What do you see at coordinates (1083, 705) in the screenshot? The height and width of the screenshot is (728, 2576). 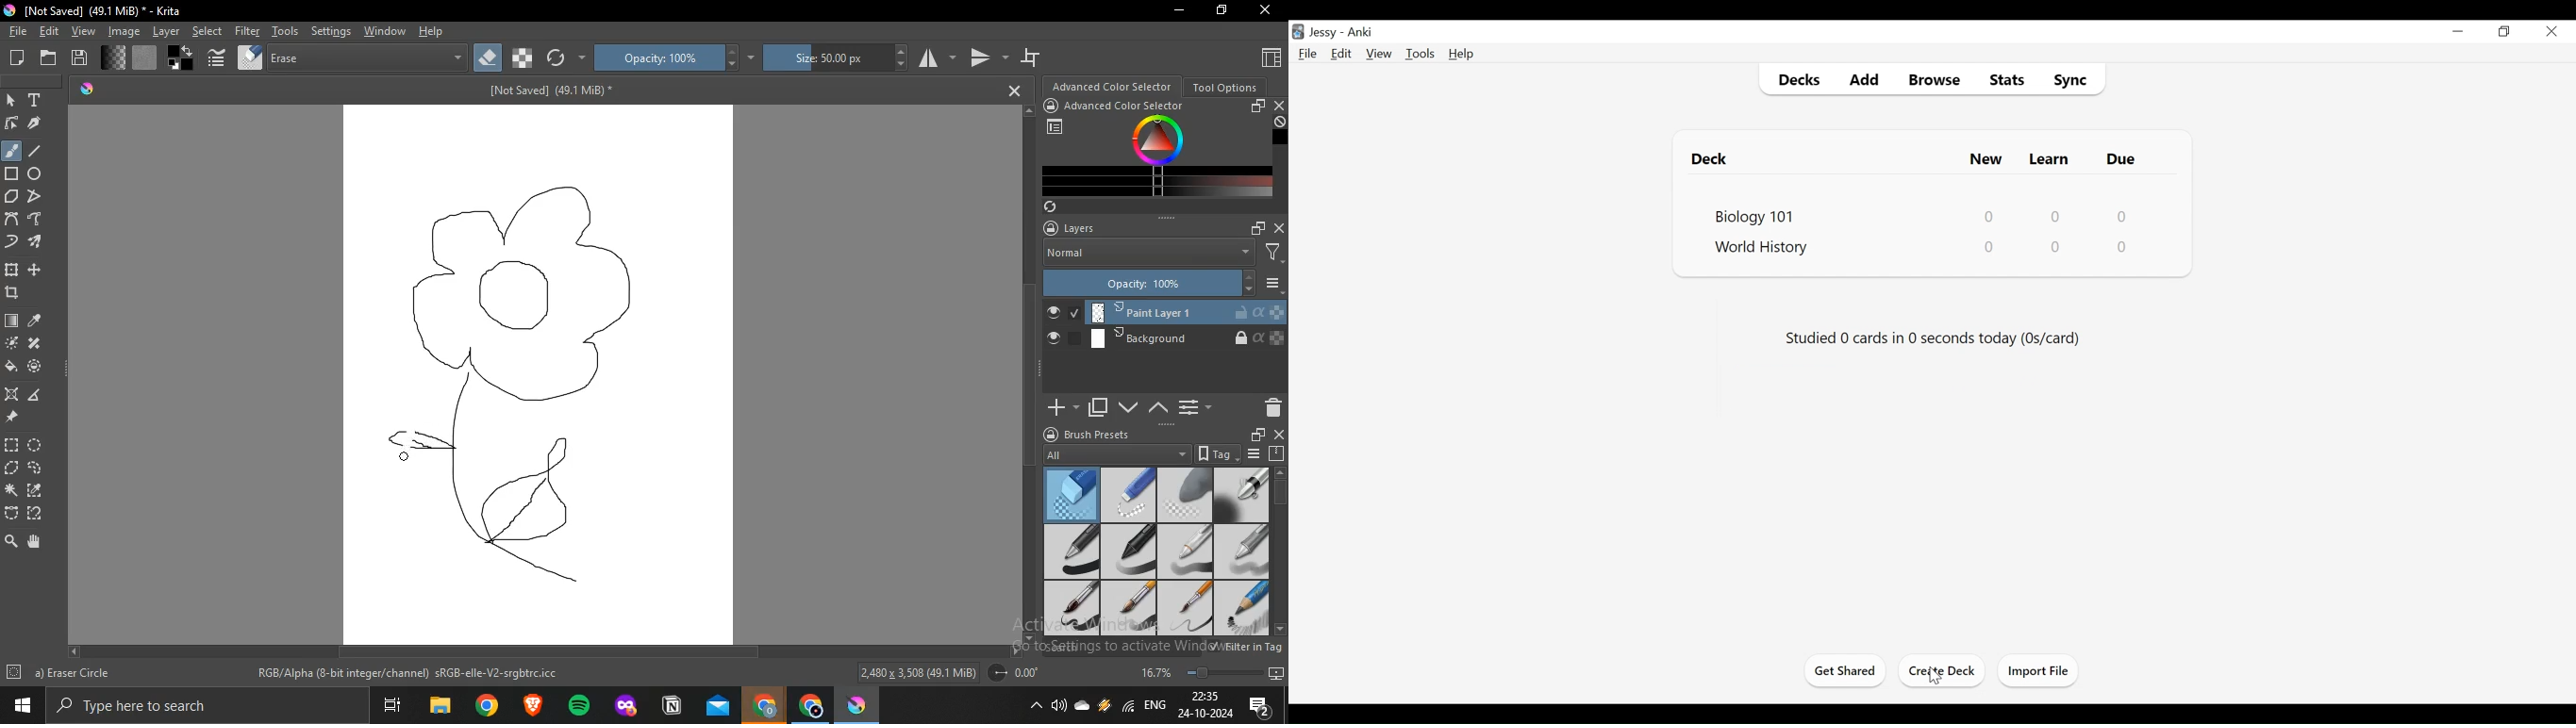 I see `one drive` at bounding box center [1083, 705].